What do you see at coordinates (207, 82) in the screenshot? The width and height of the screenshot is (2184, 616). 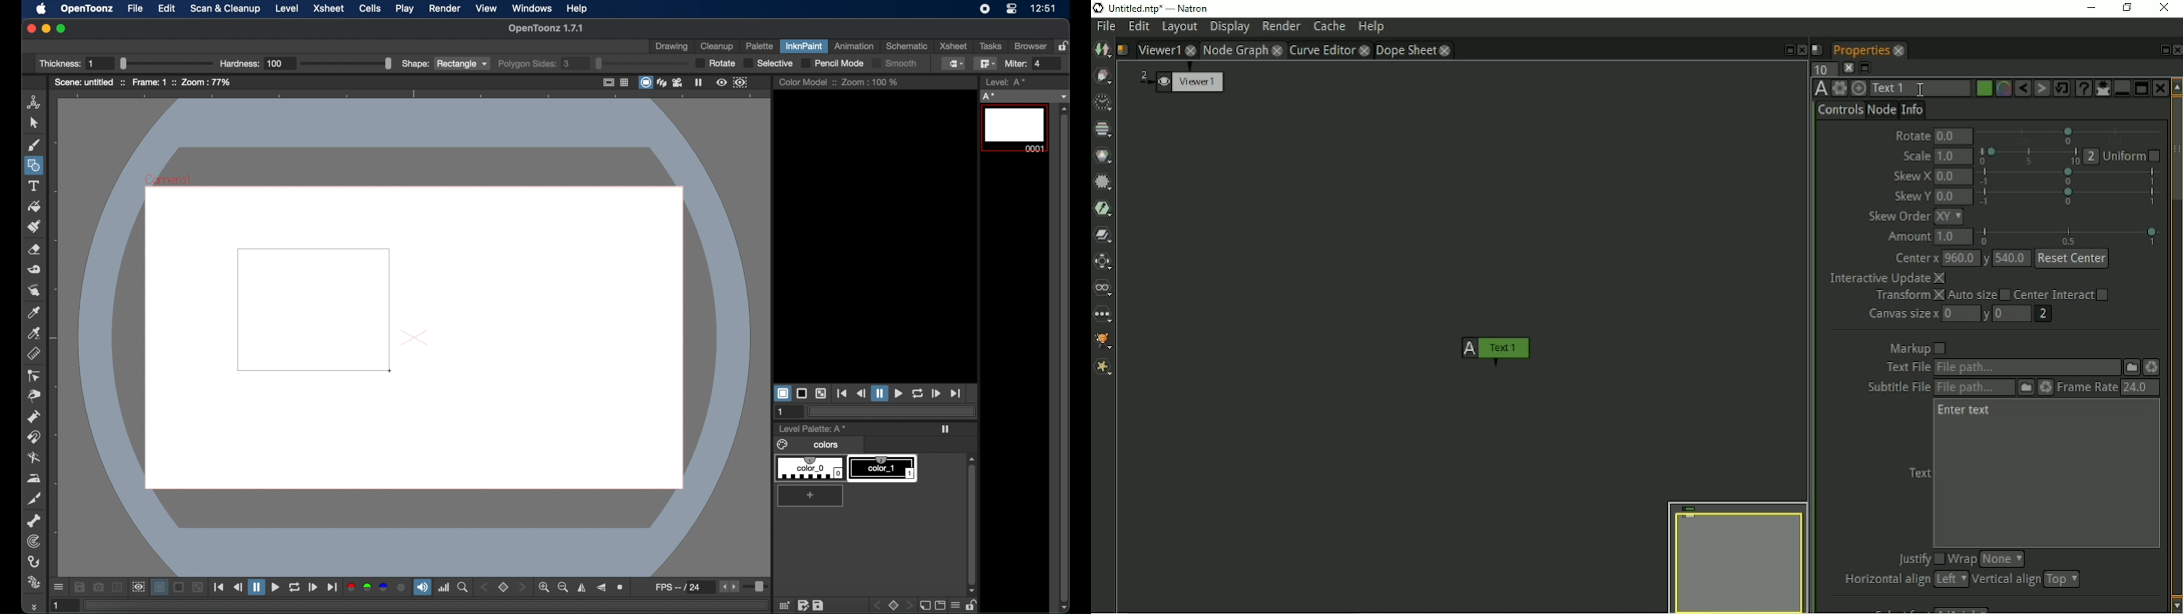 I see `zoom : 77%` at bounding box center [207, 82].